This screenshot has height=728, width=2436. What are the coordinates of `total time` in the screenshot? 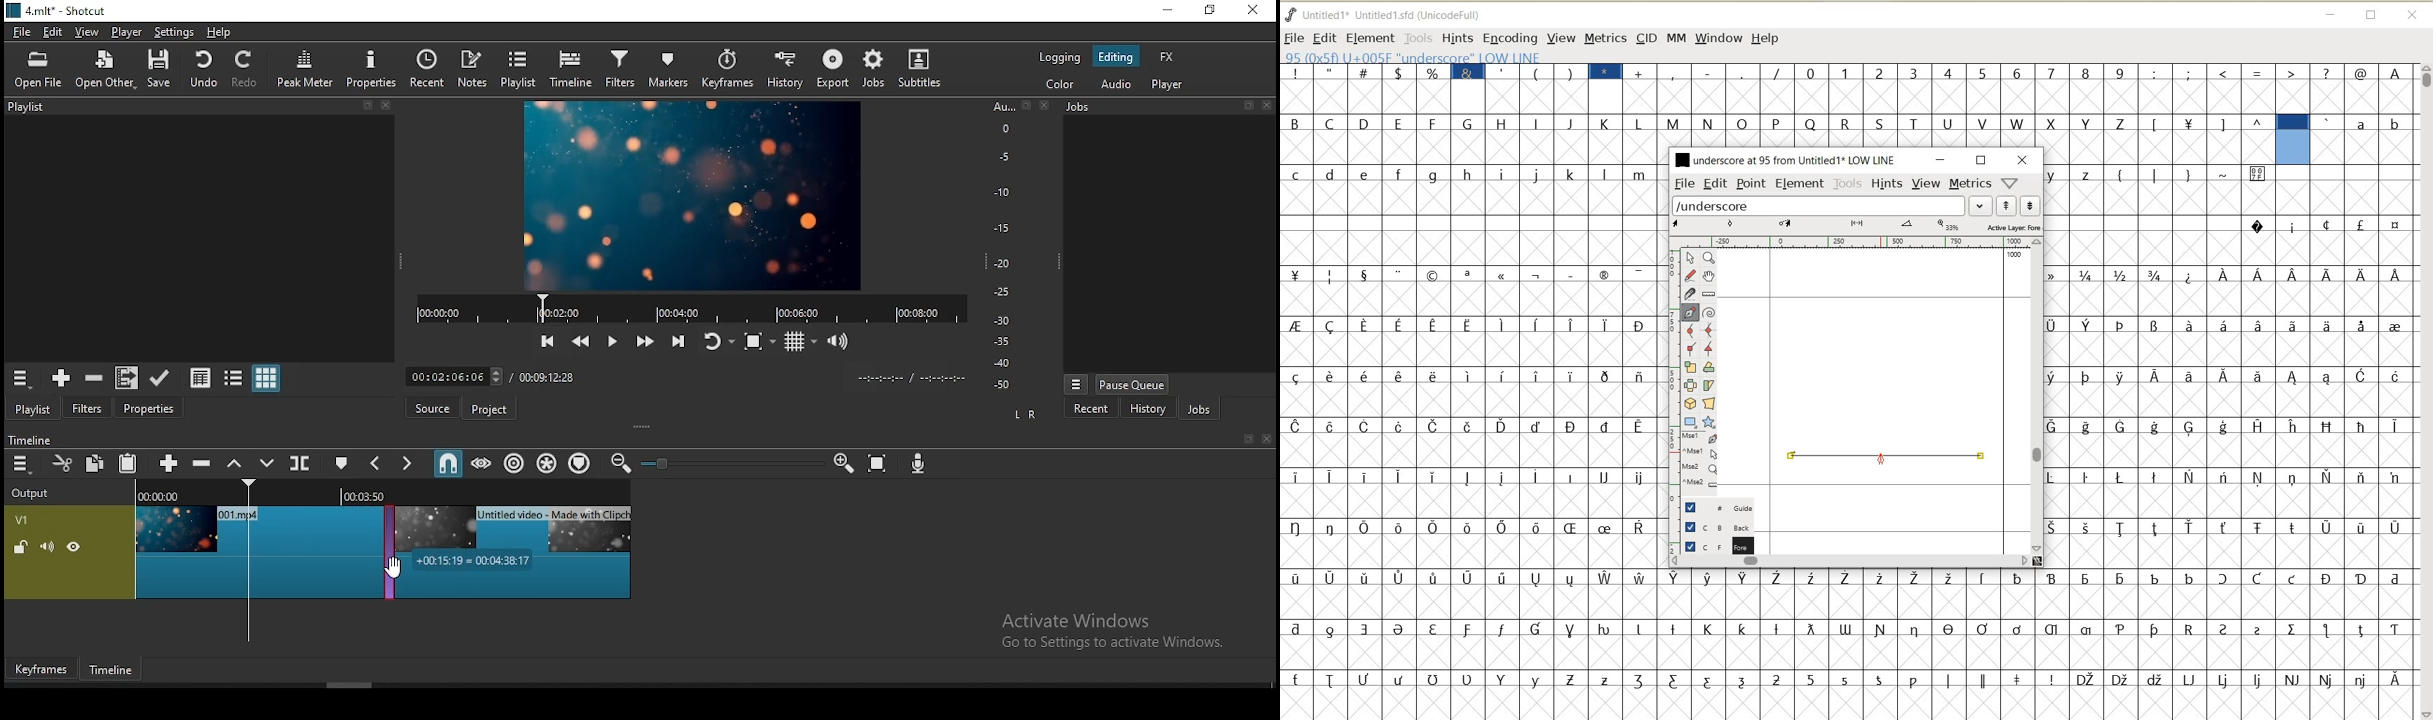 It's located at (549, 378).